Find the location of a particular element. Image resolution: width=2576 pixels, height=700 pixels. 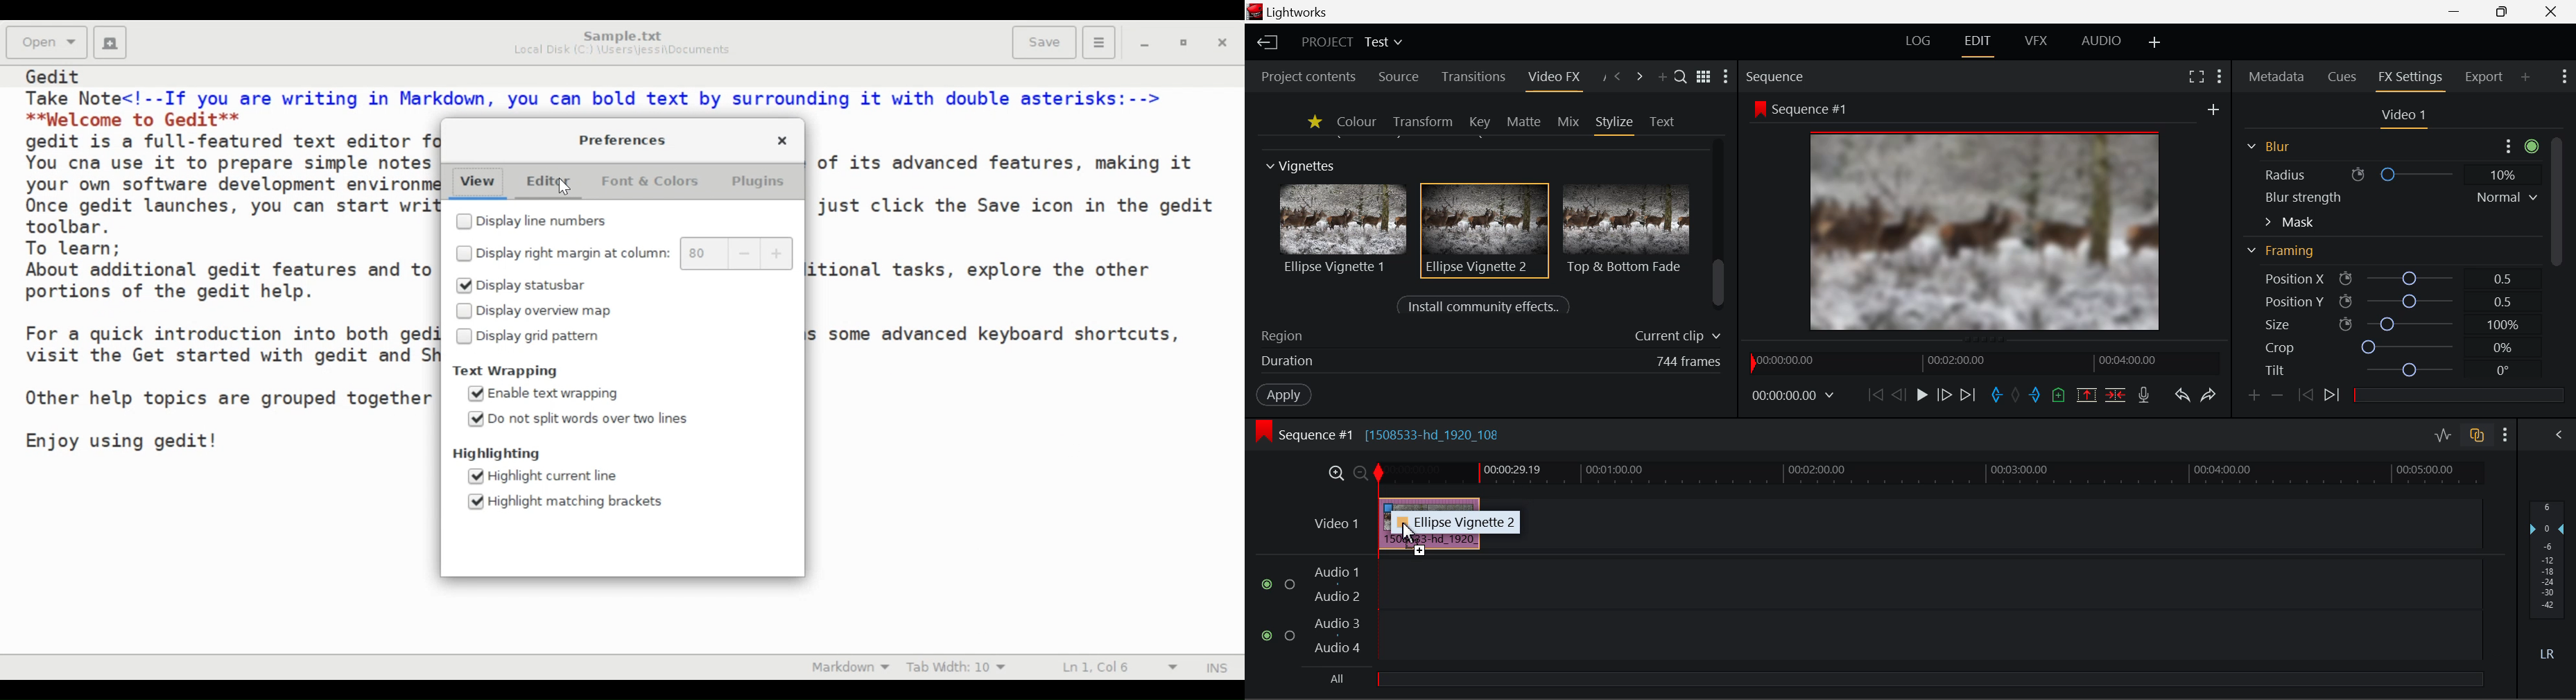

Metadata Panel is located at coordinates (2275, 78).